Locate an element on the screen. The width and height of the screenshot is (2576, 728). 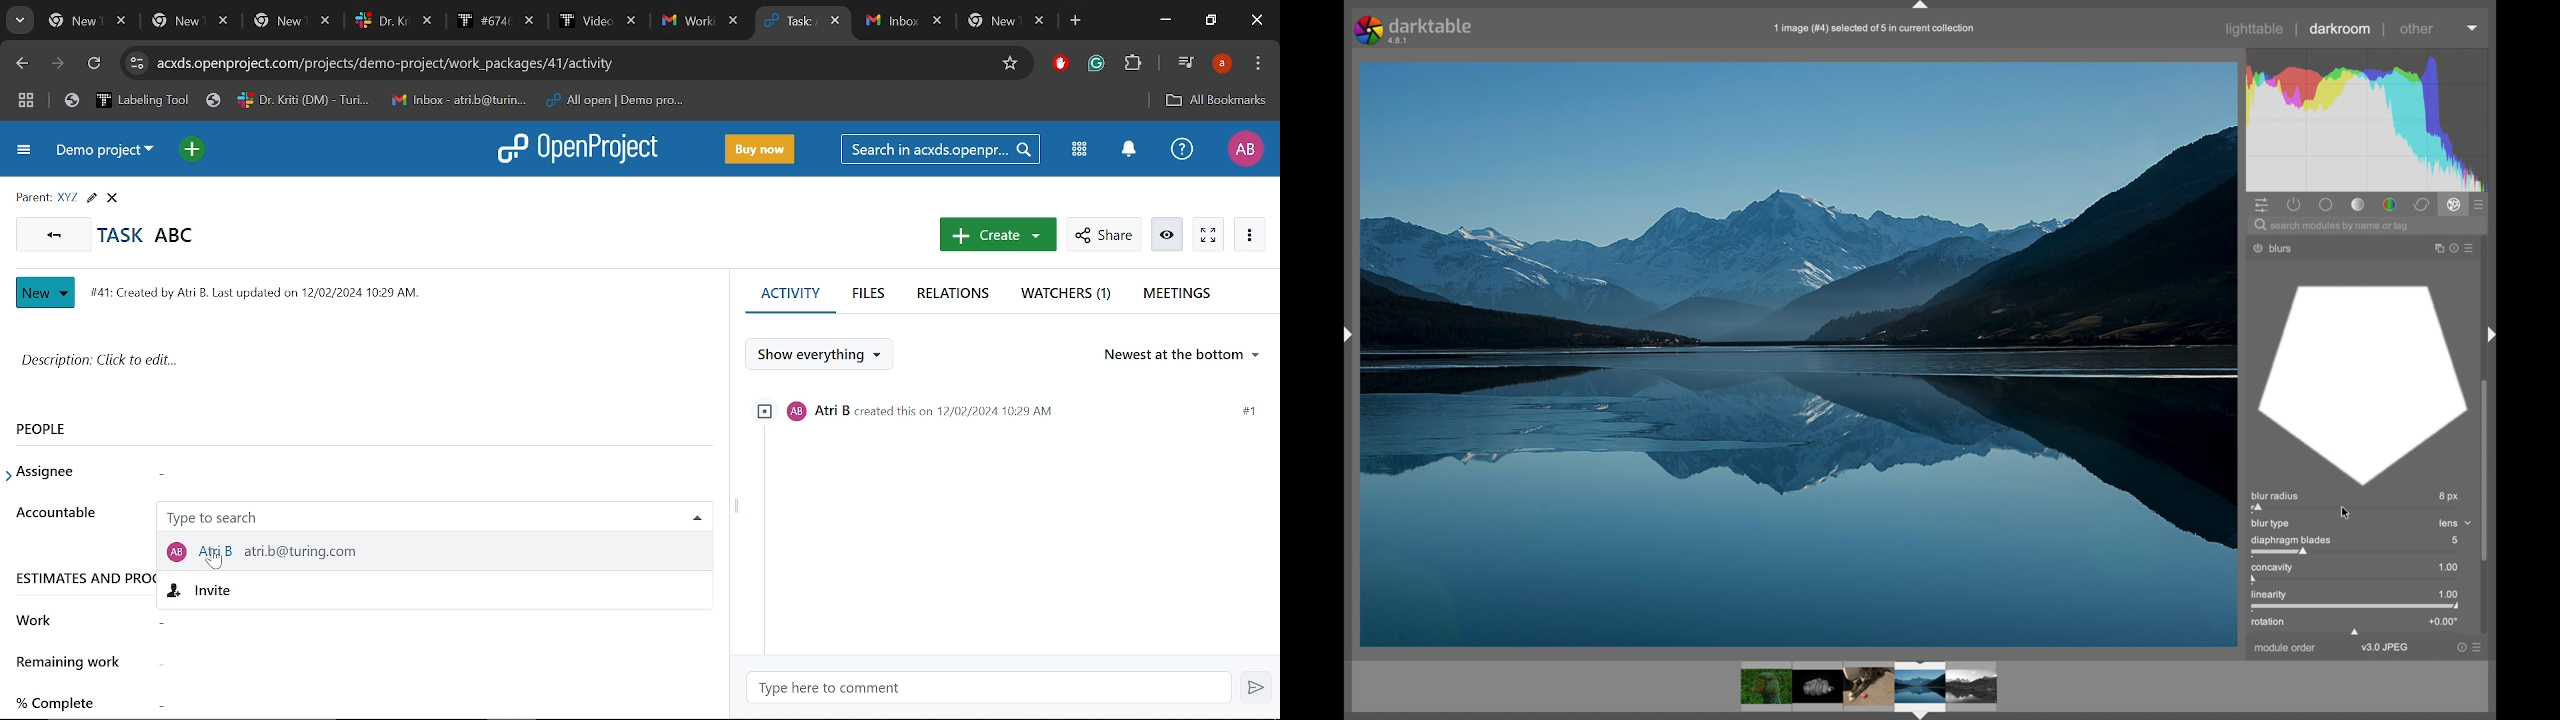
Remaining work is located at coordinates (319, 657).